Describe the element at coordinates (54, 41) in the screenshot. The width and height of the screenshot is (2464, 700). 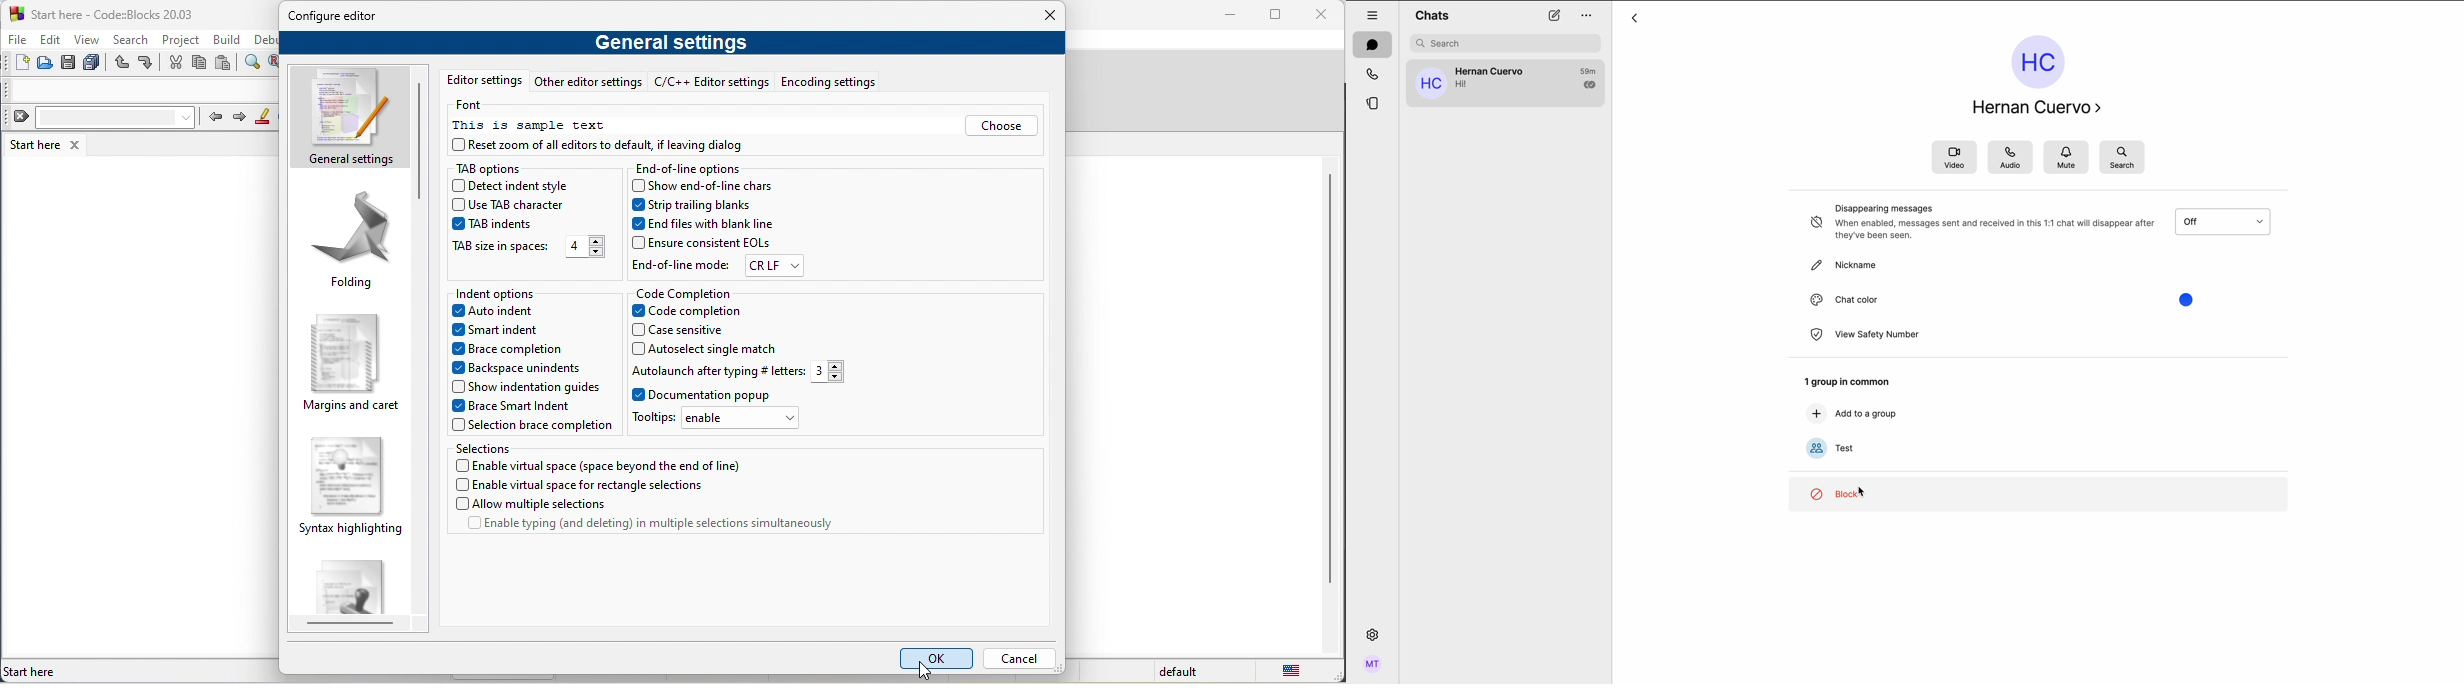
I see `edit` at that location.